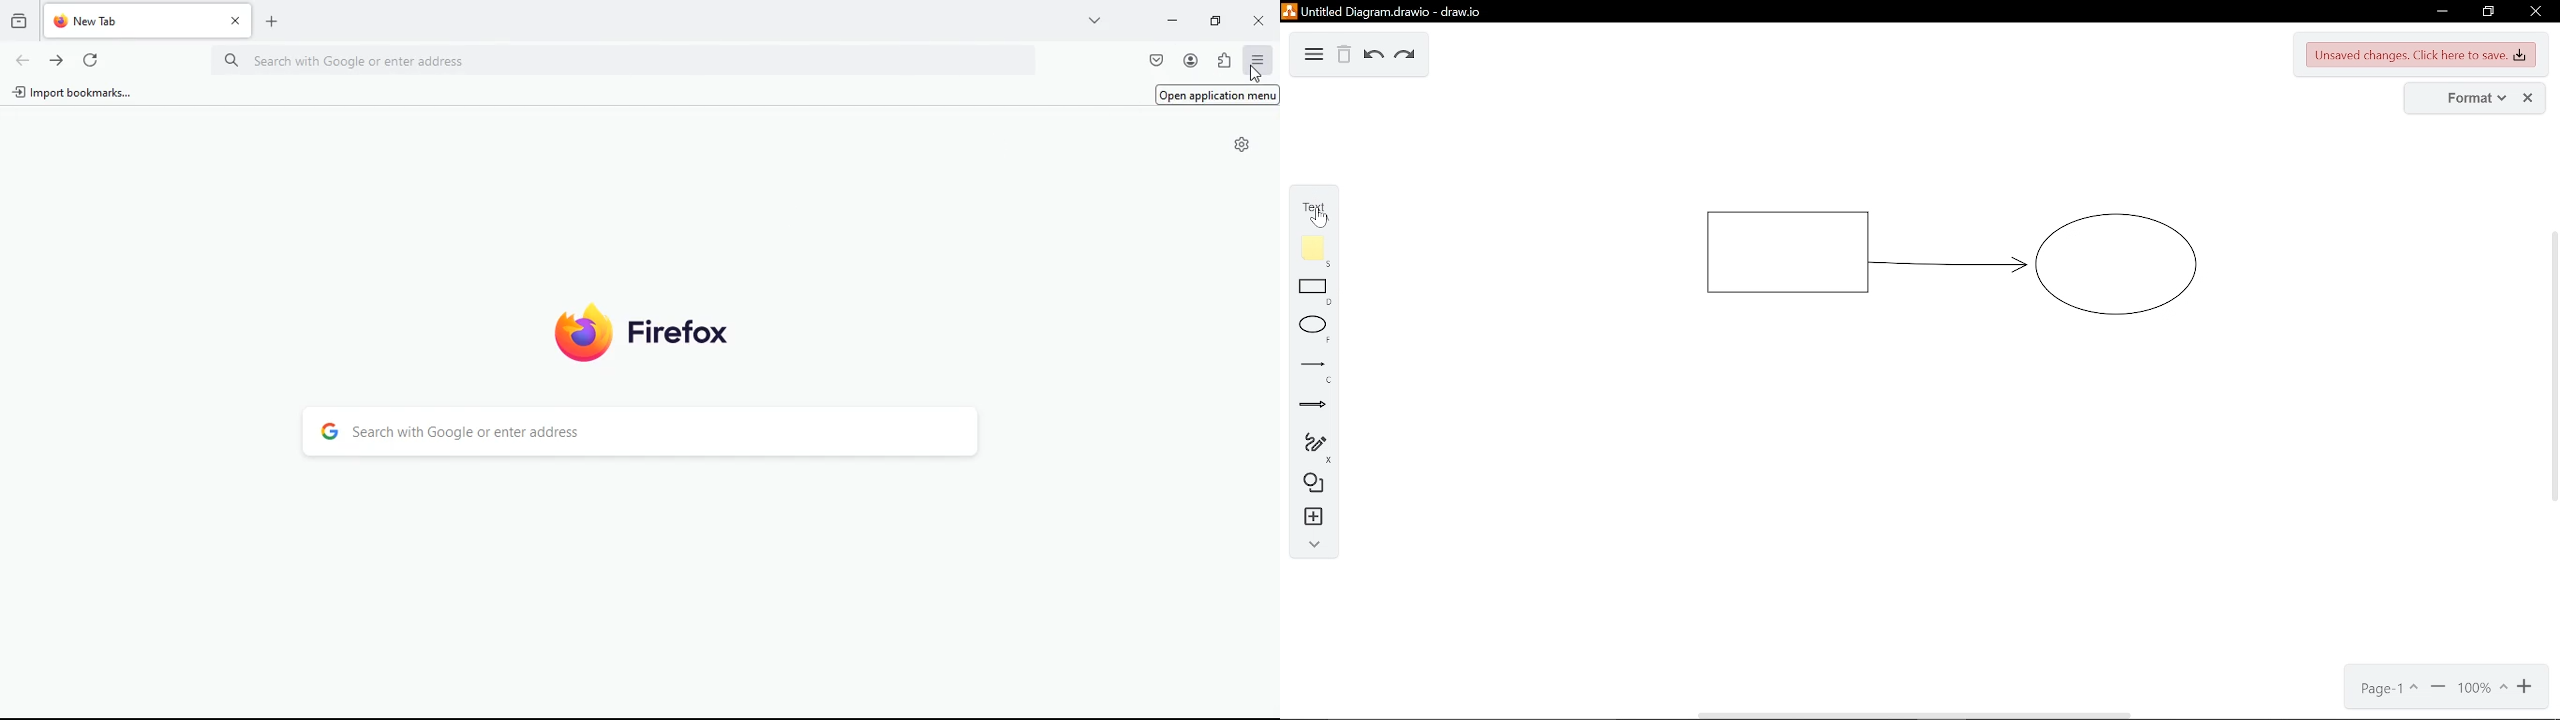 The width and height of the screenshot is (2576, 728). I want to click on diagram, so click(1313, 57).